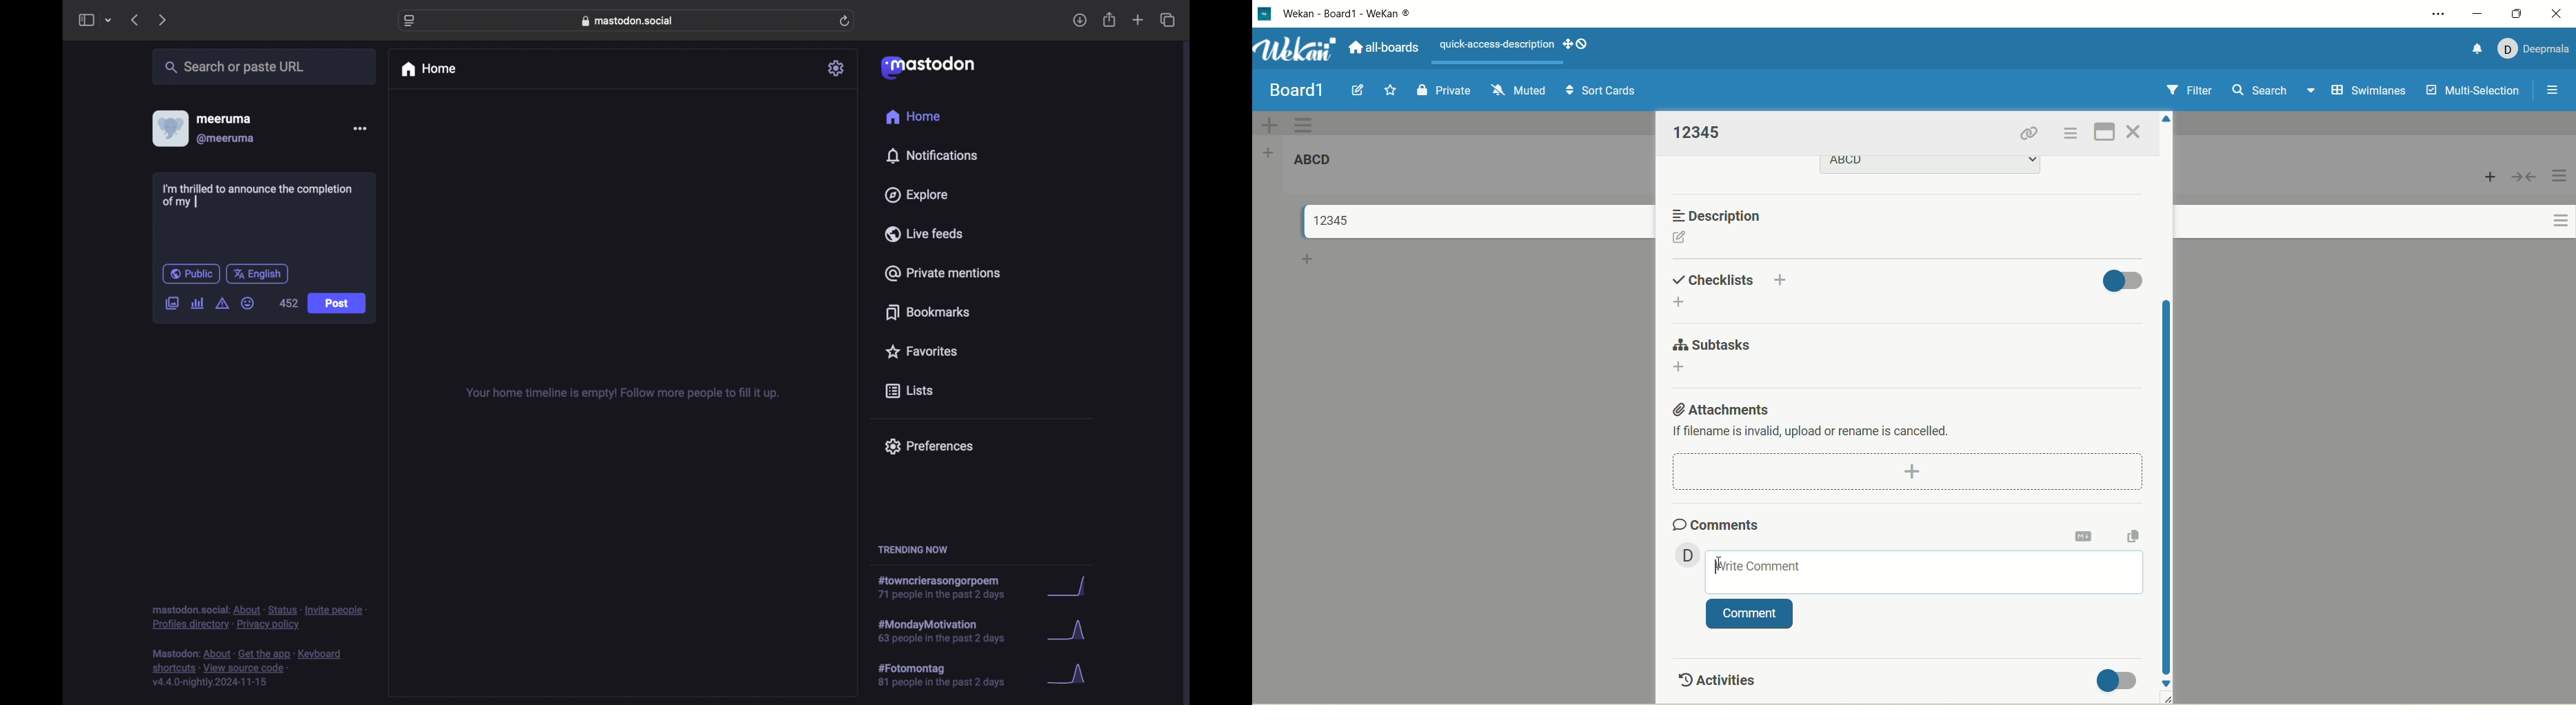 The width and height of the screenshot is (2576, 728). I want to click on account, so click(2533, 46).